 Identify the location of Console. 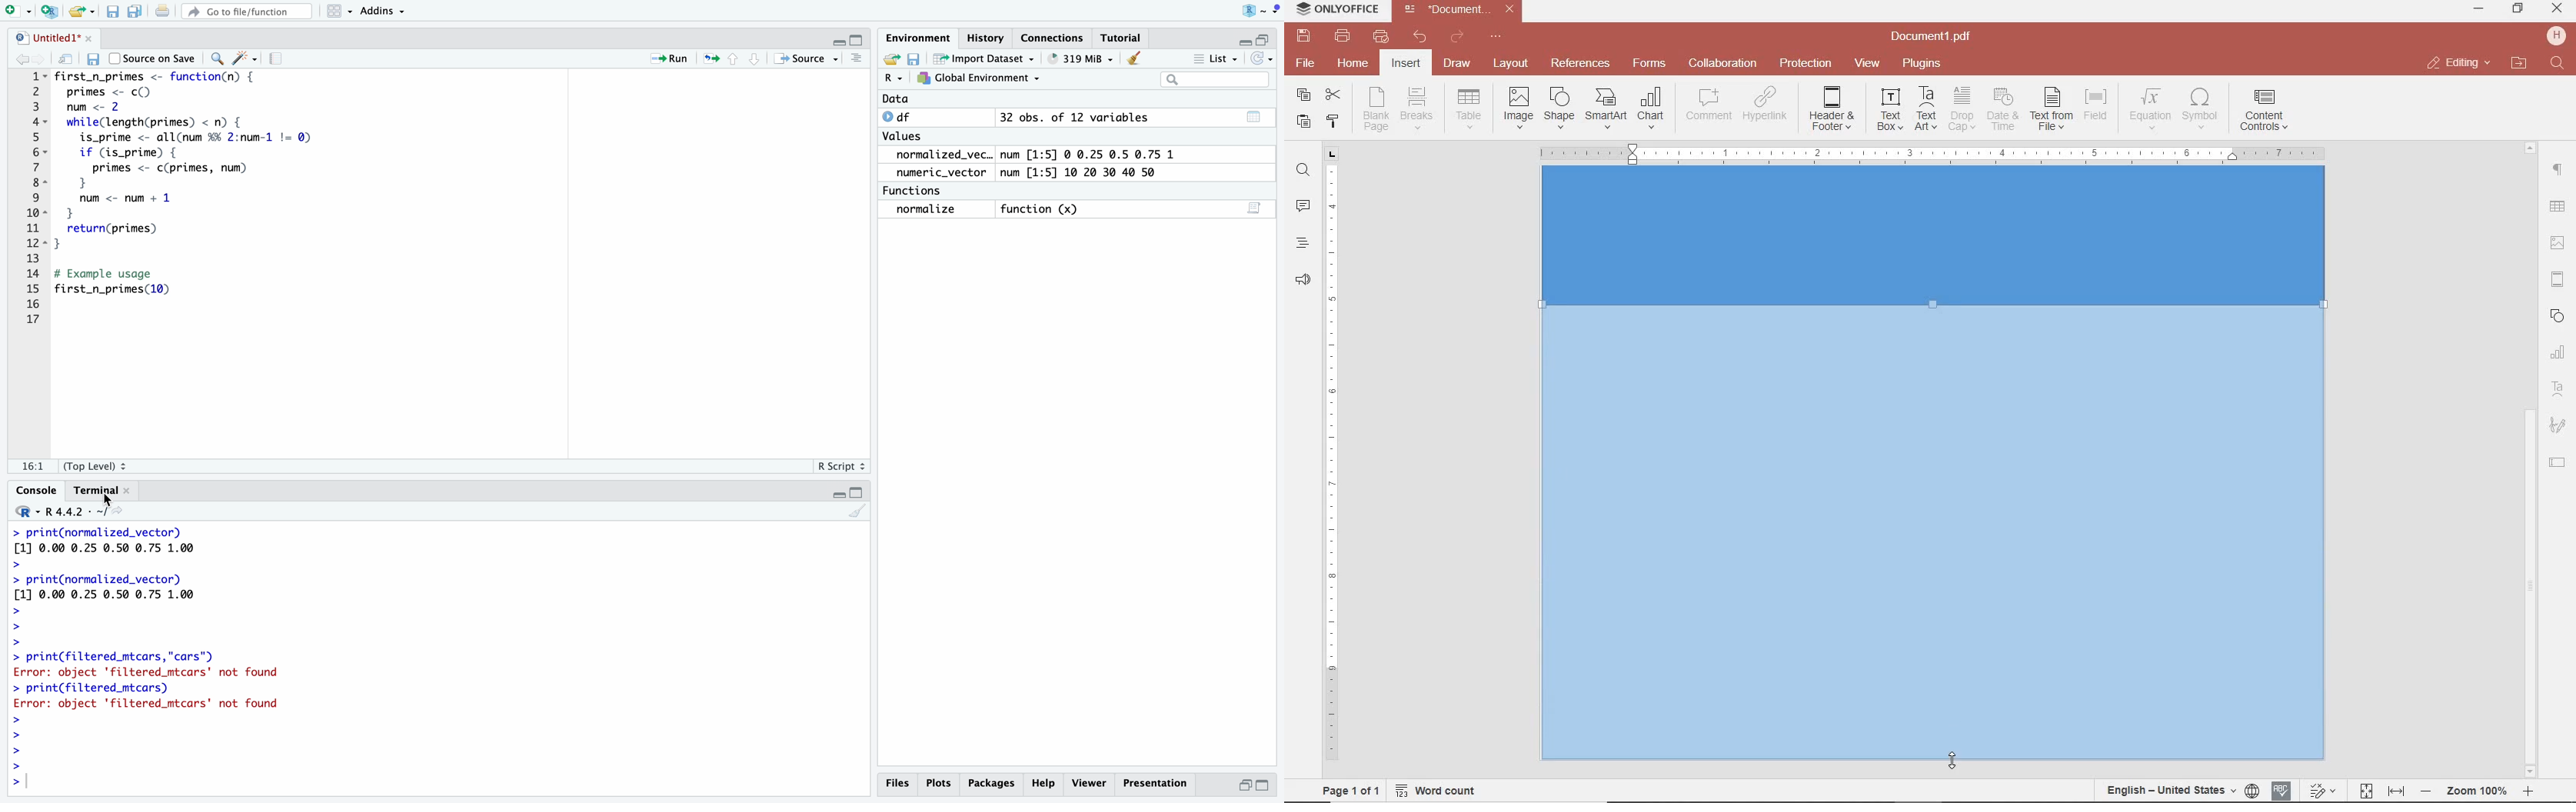
(38, 489).